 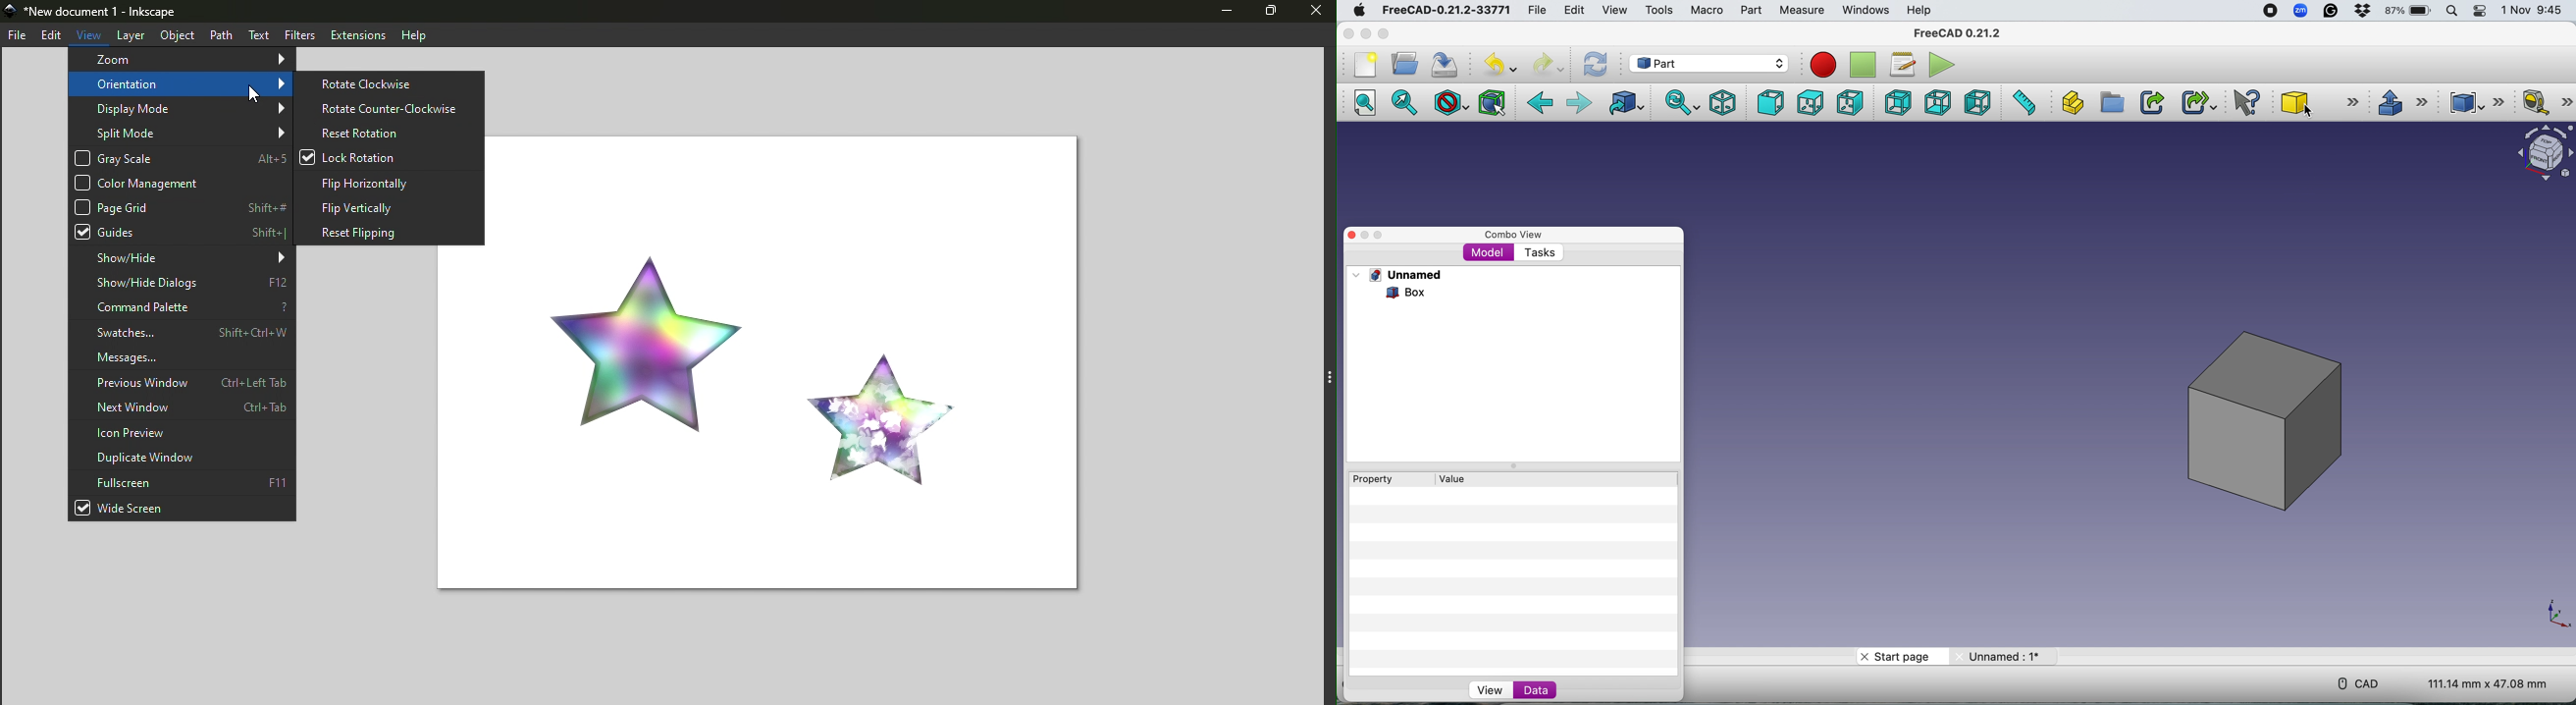 I want to click on Layer, so click(x=131, y=35).